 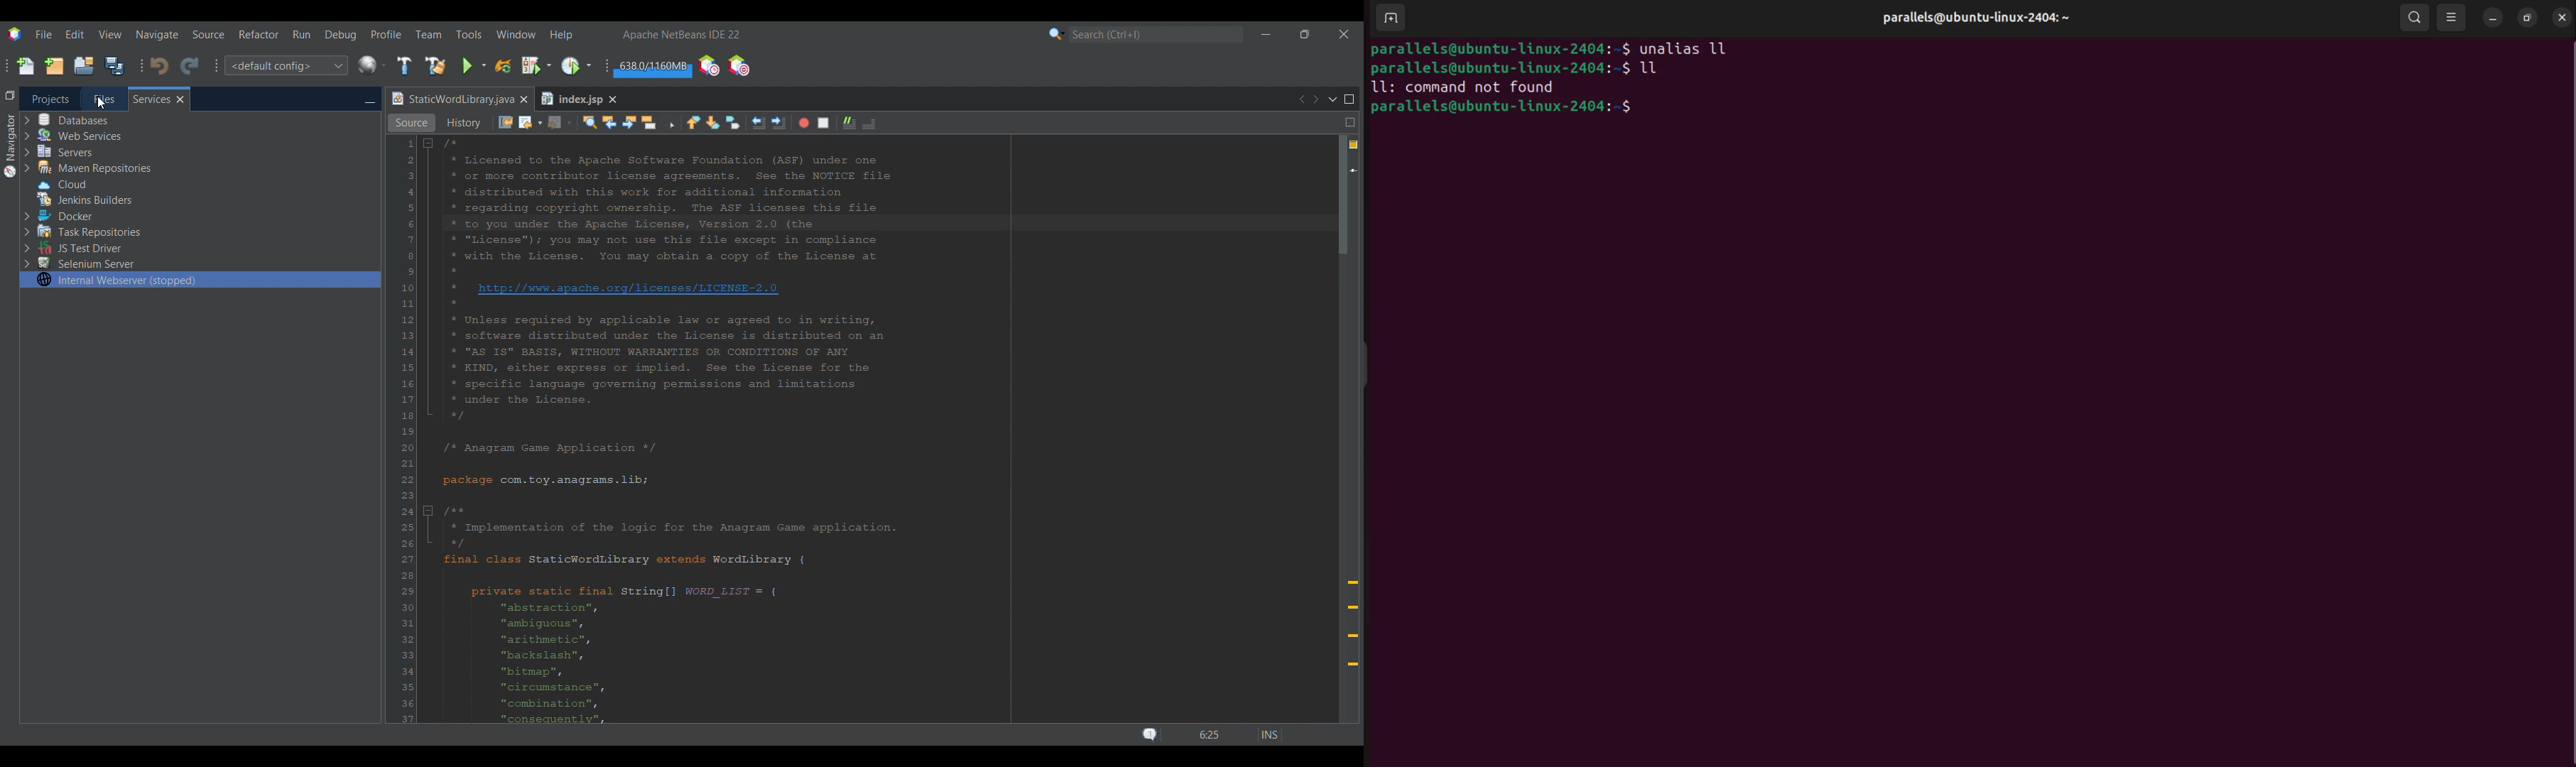 What do you see at coordinates (27, 192) in the screenshot?
I see `Expand` at bounding box center [27, 192].